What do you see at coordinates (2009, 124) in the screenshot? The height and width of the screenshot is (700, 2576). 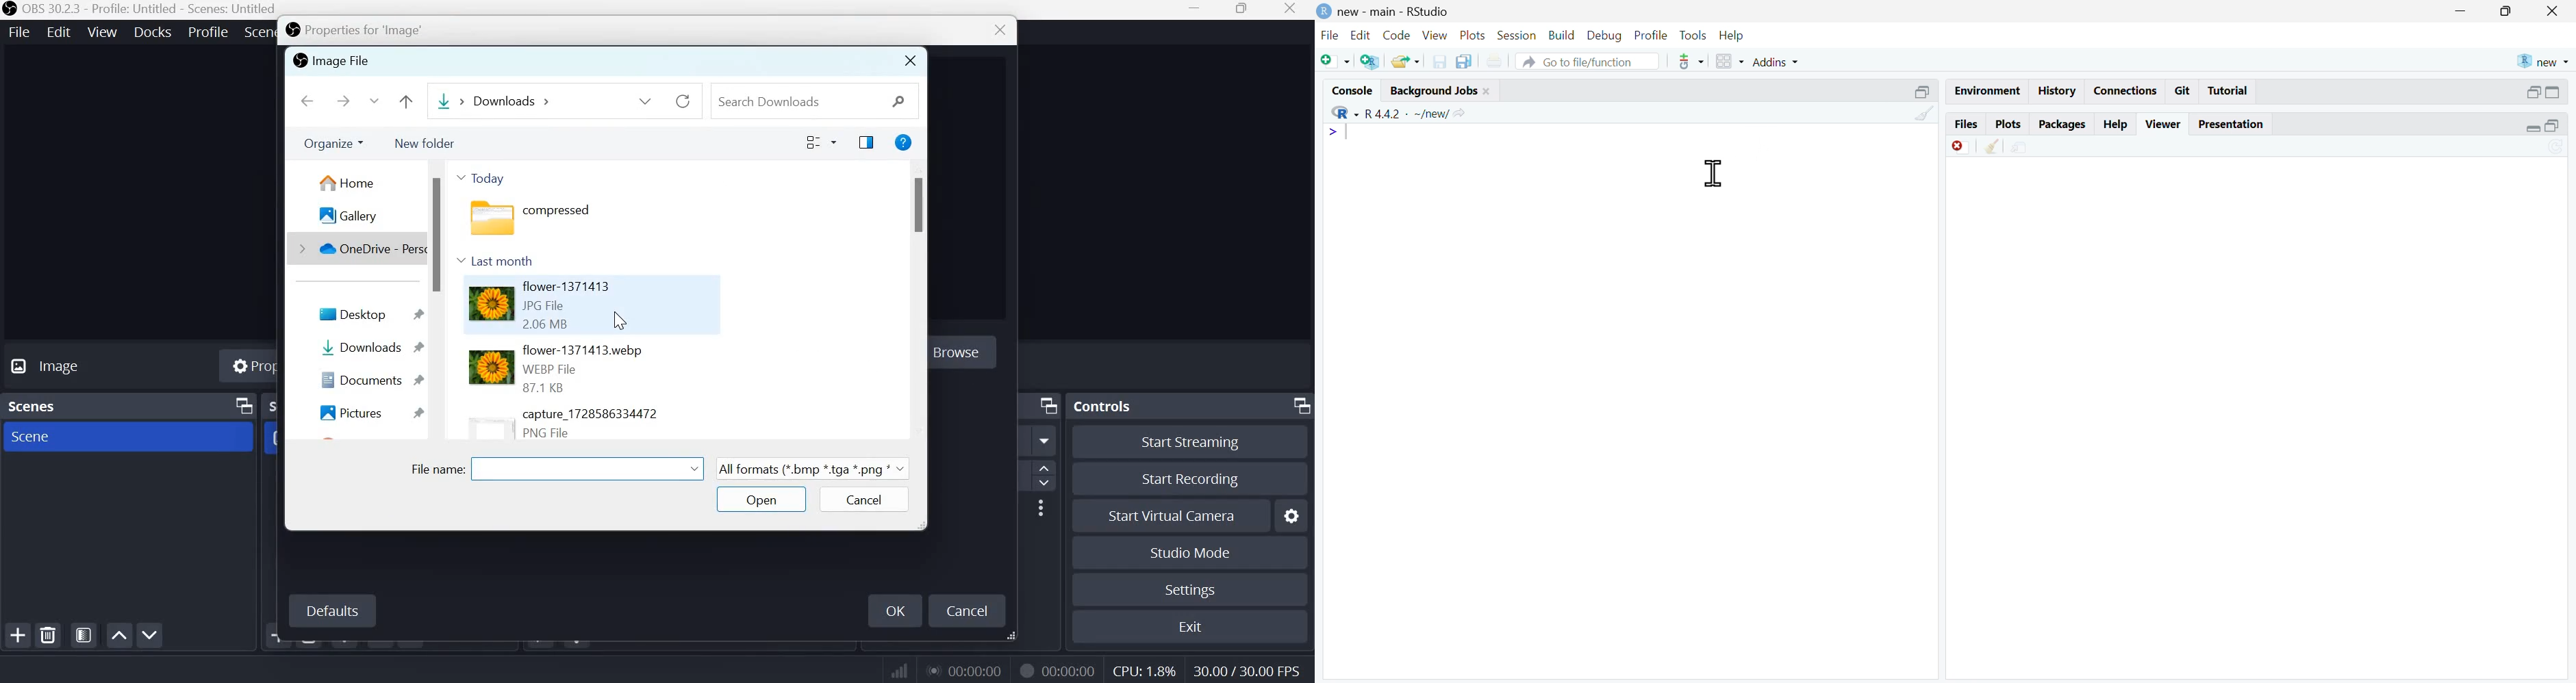 I see `plots` at bounding box center [2009, 124].